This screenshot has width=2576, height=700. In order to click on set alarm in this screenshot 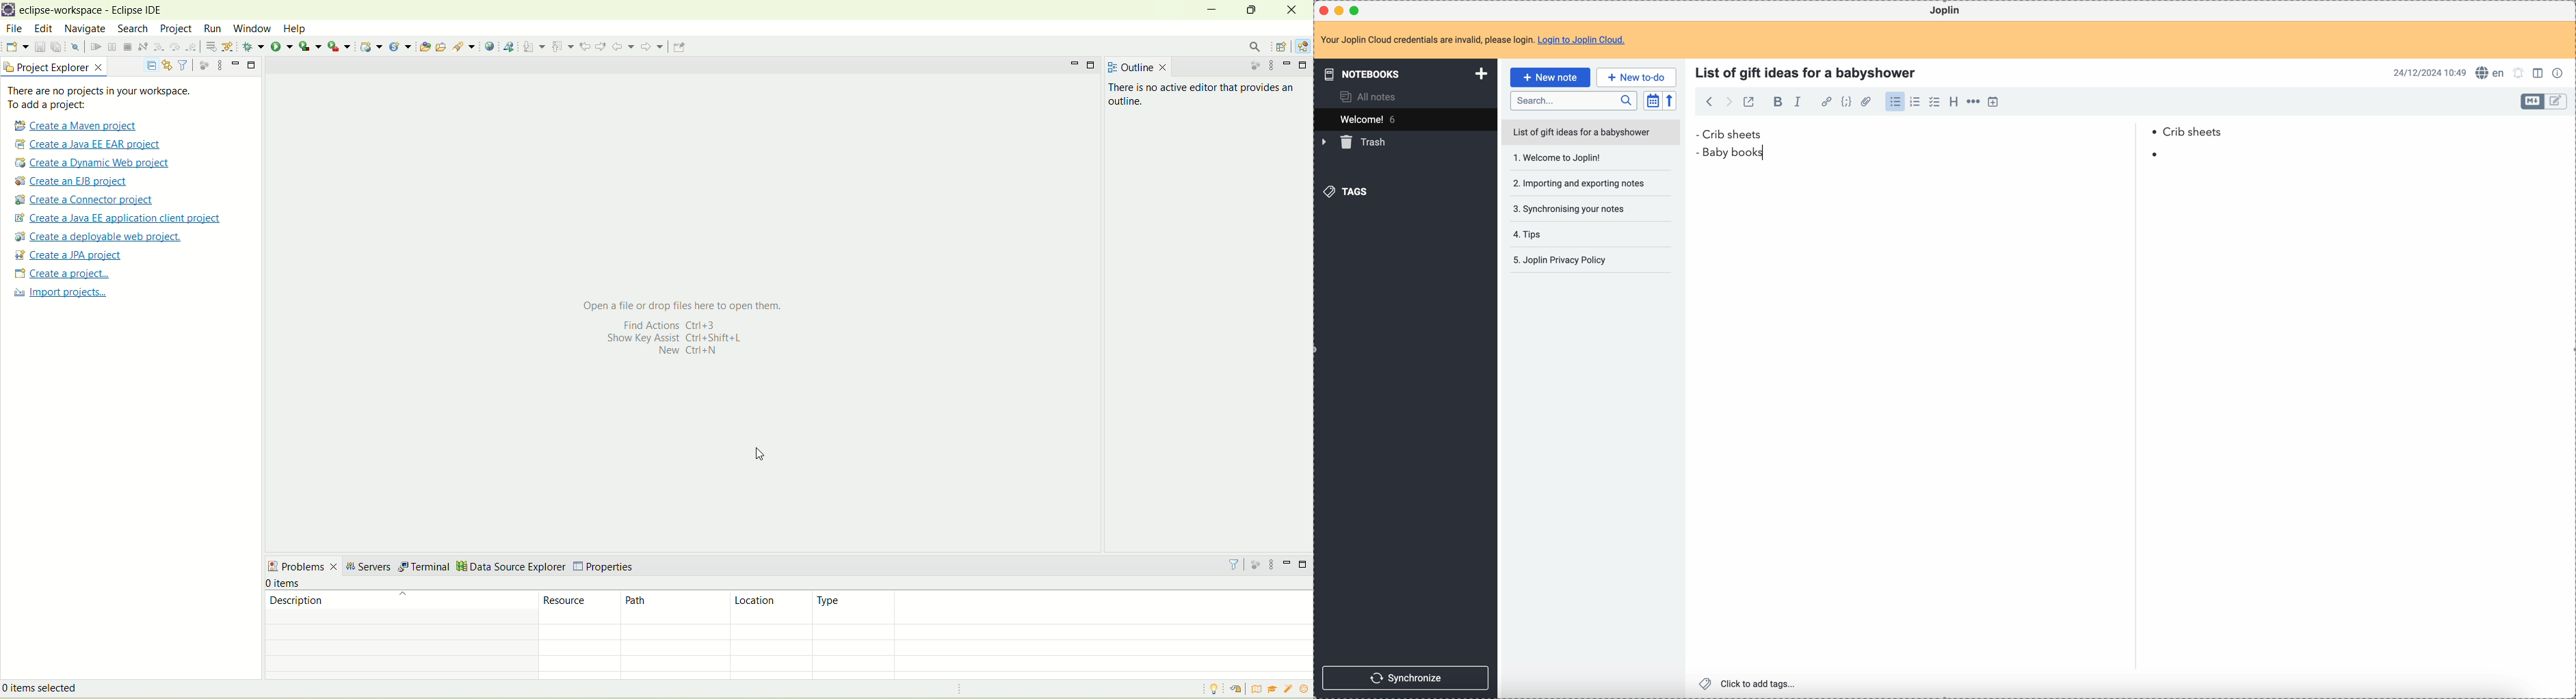, I will do `click(2519, 73)`.